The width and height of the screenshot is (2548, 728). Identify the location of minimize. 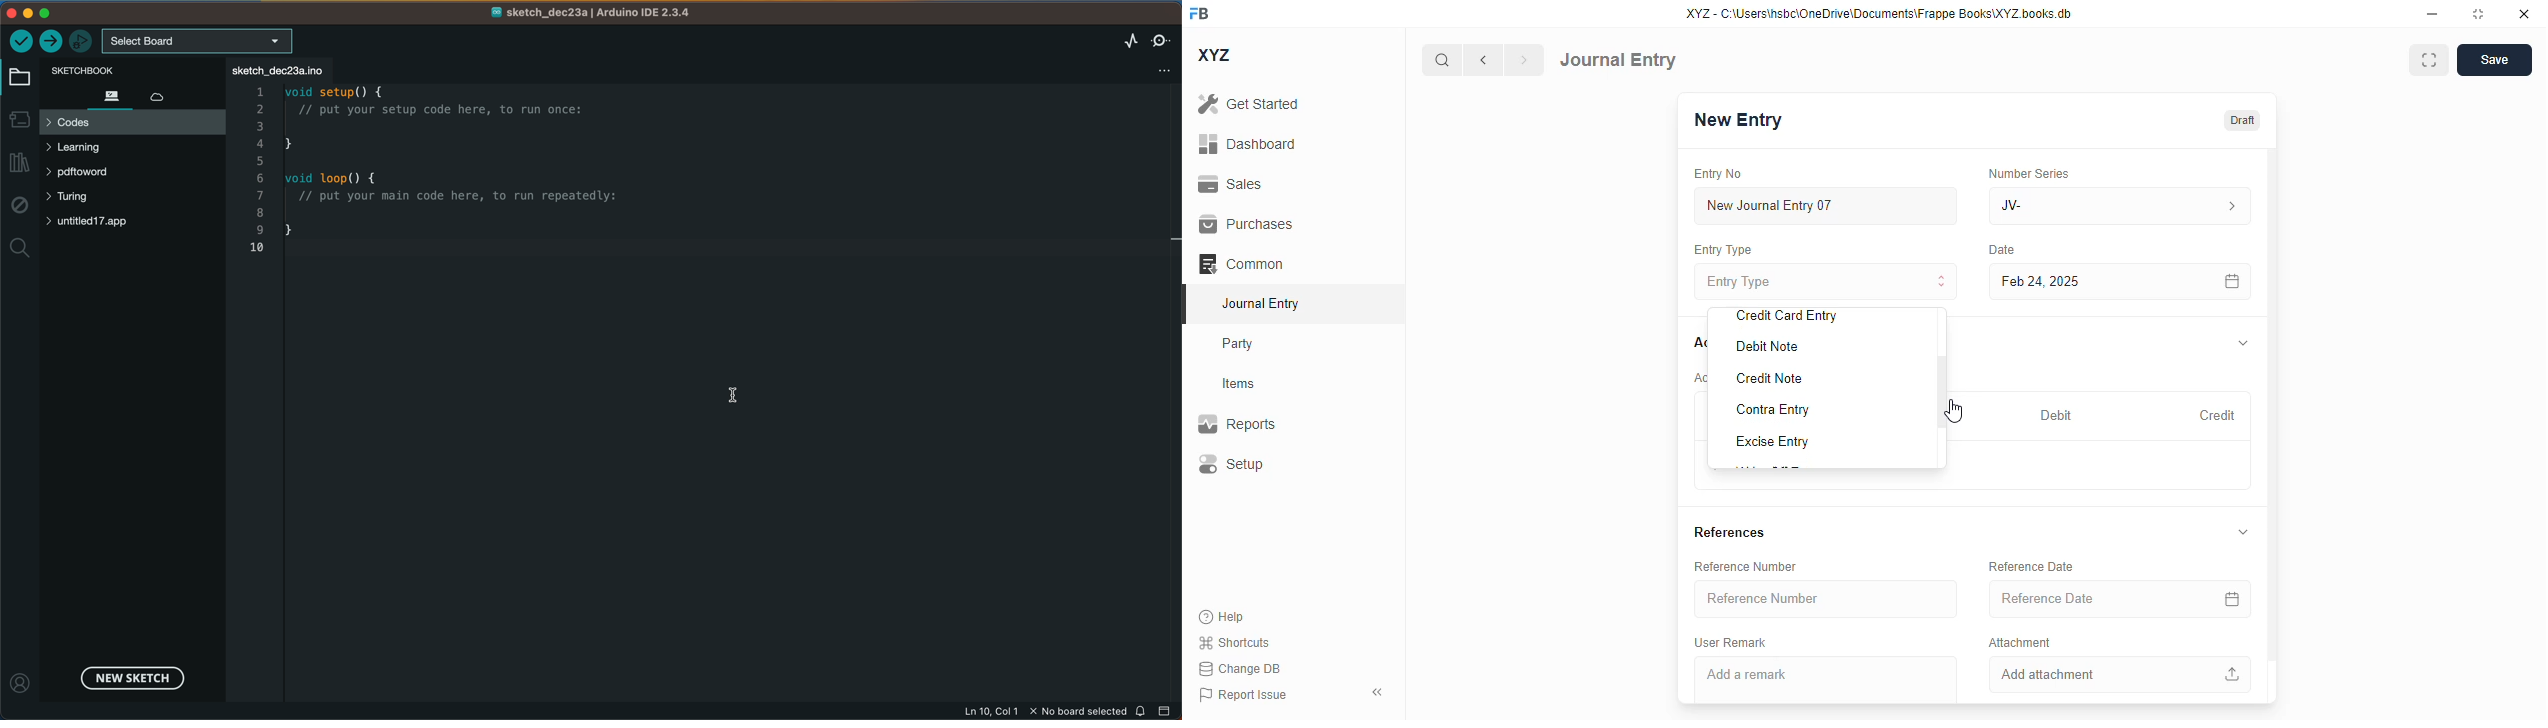
(2433, 14).